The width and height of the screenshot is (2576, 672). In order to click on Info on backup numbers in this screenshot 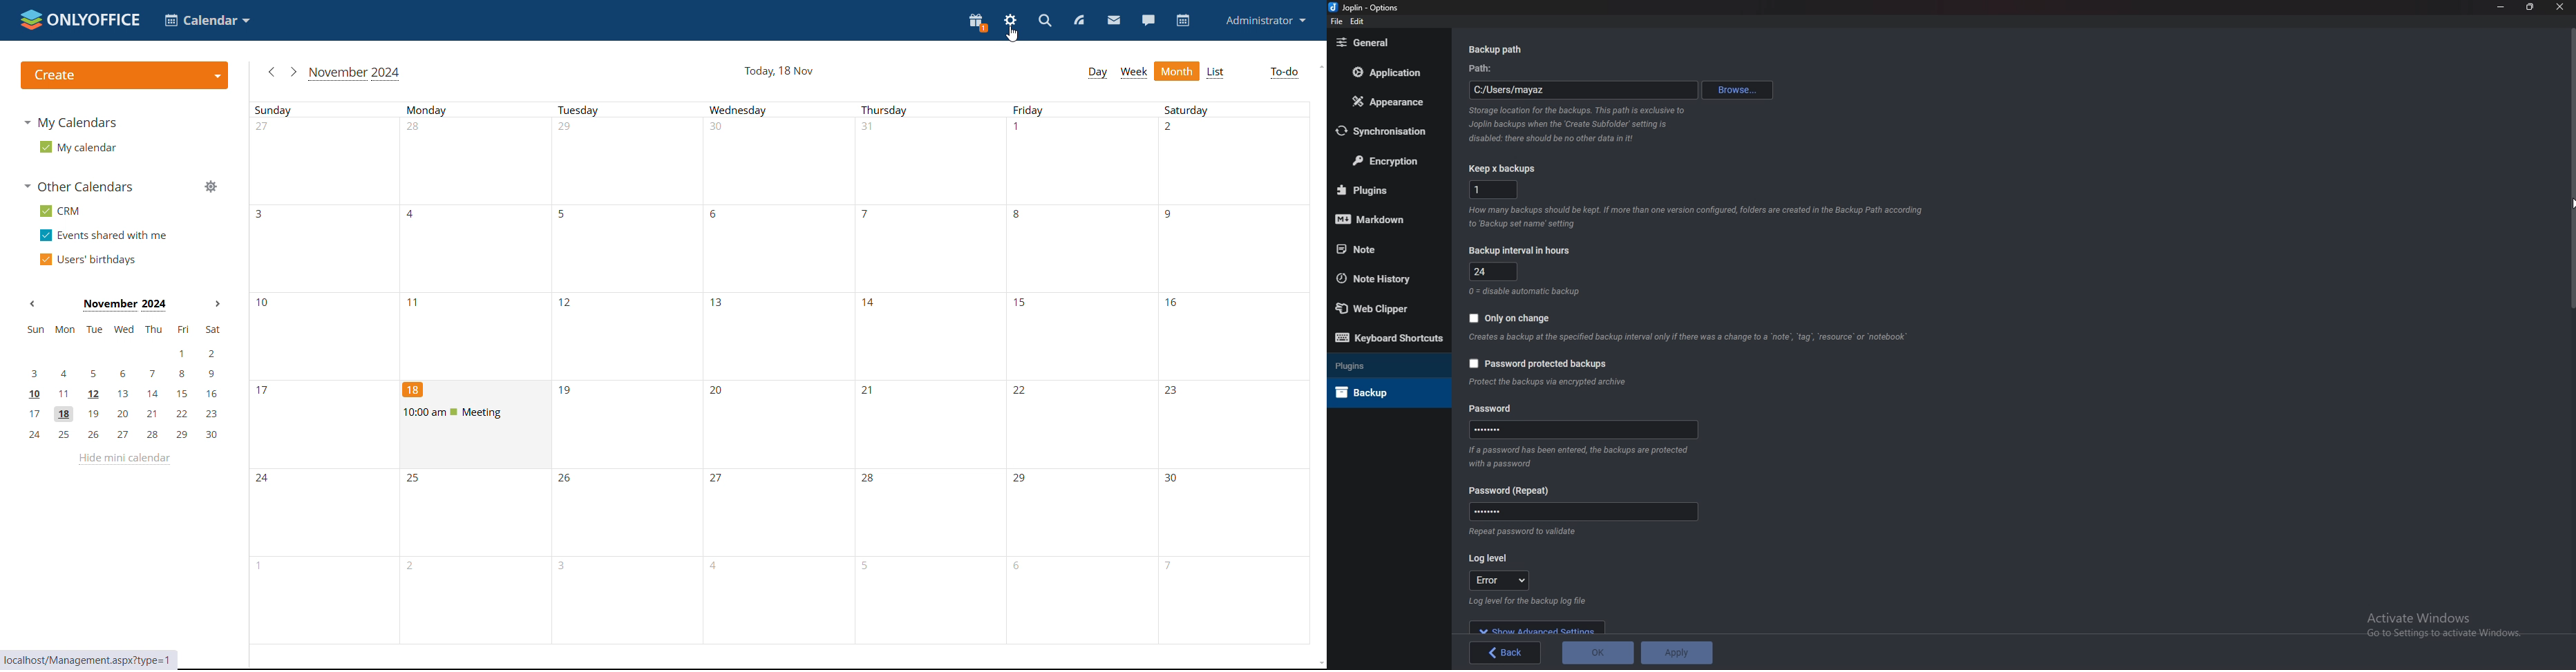, I will do `click(1697, 215)`.